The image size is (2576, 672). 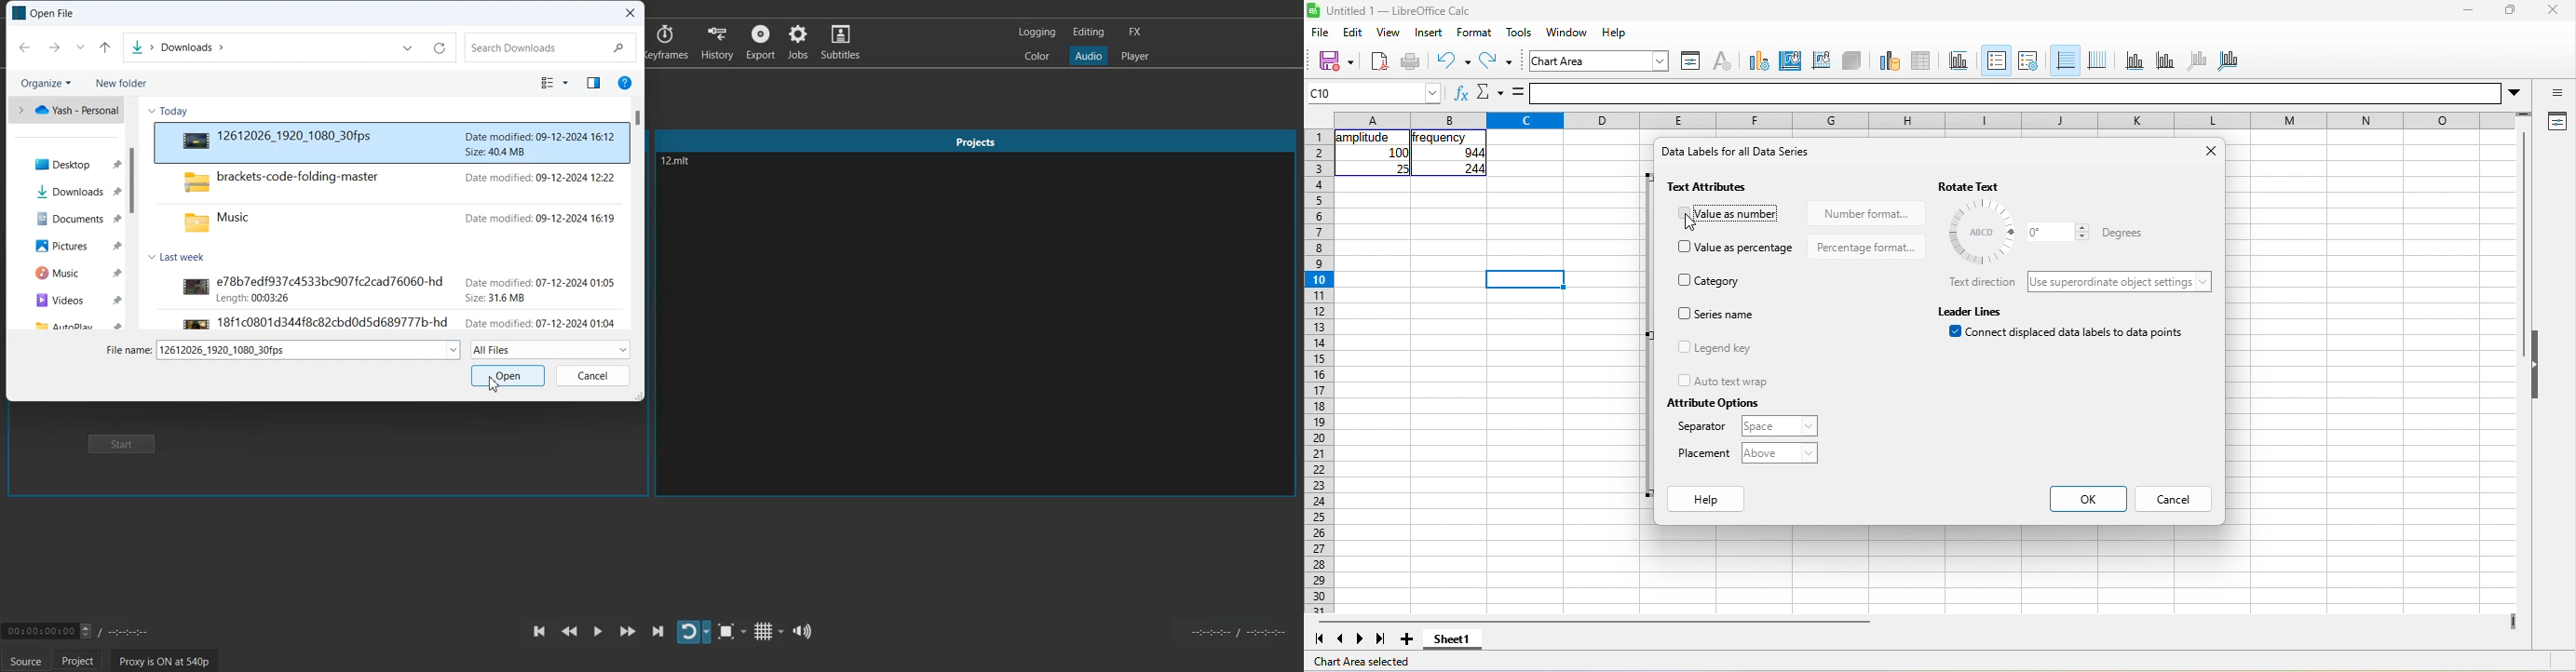 I want to click on Files, so click(x=393, y=201).